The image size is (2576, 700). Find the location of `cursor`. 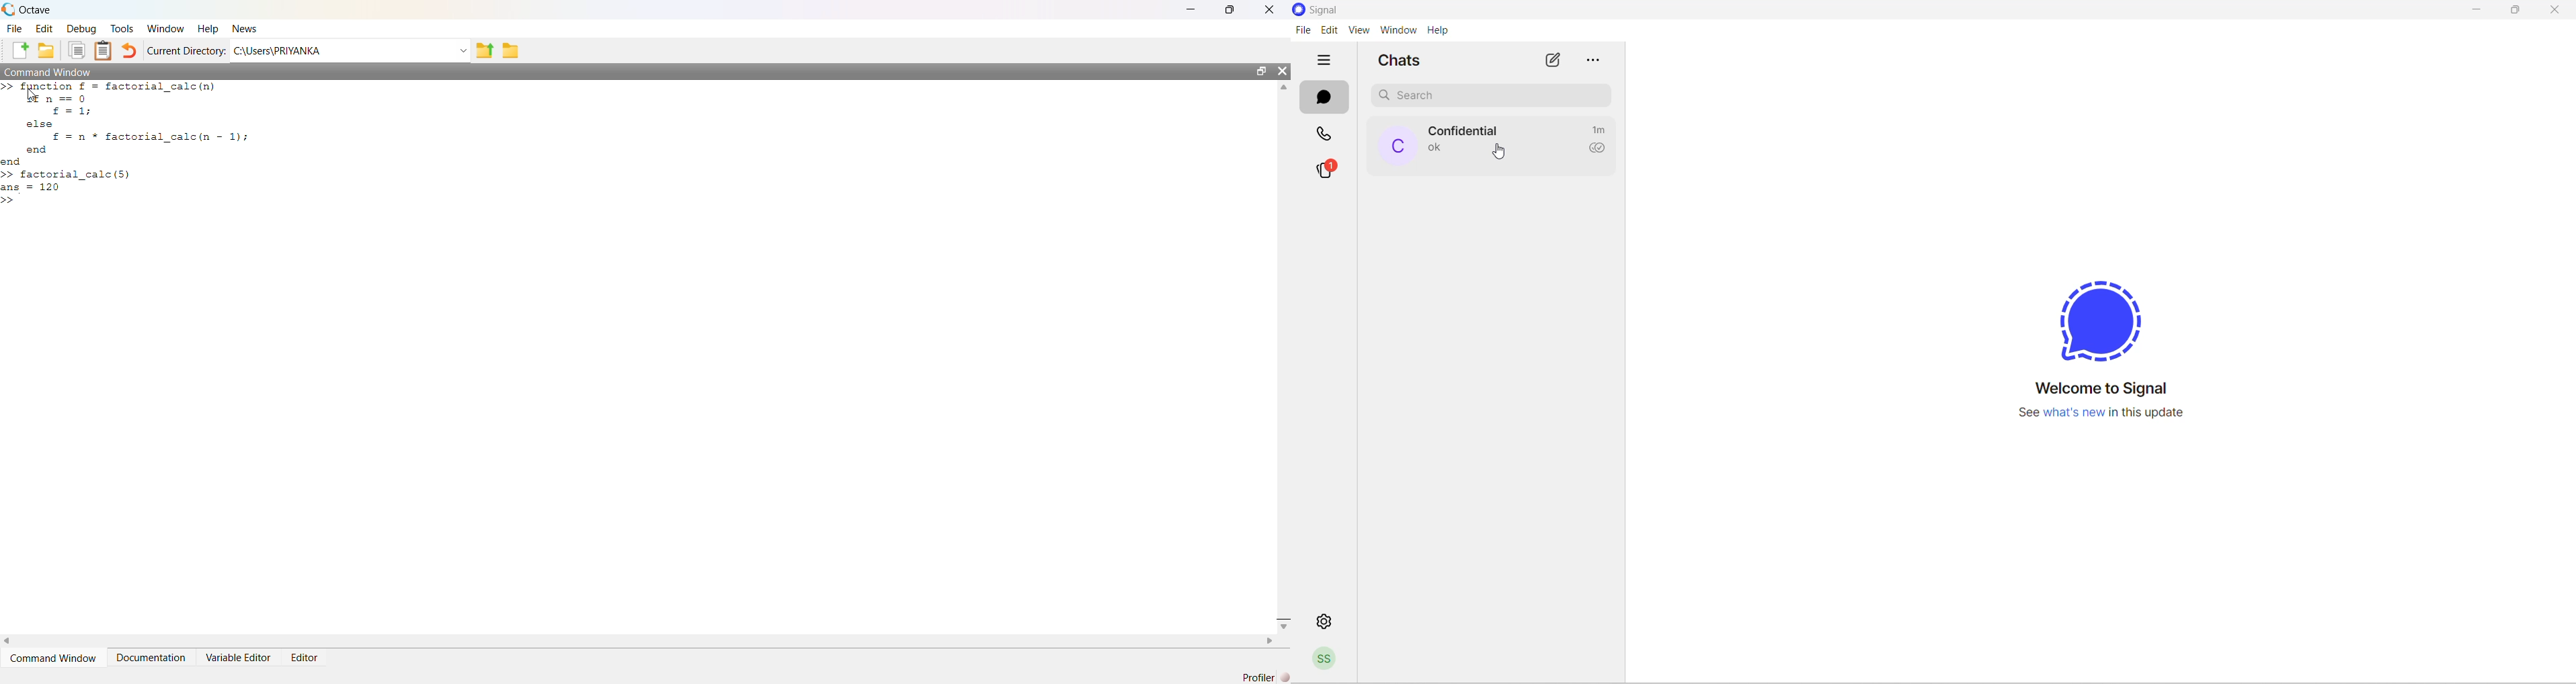

cursor is located at coordinates (31, 96).